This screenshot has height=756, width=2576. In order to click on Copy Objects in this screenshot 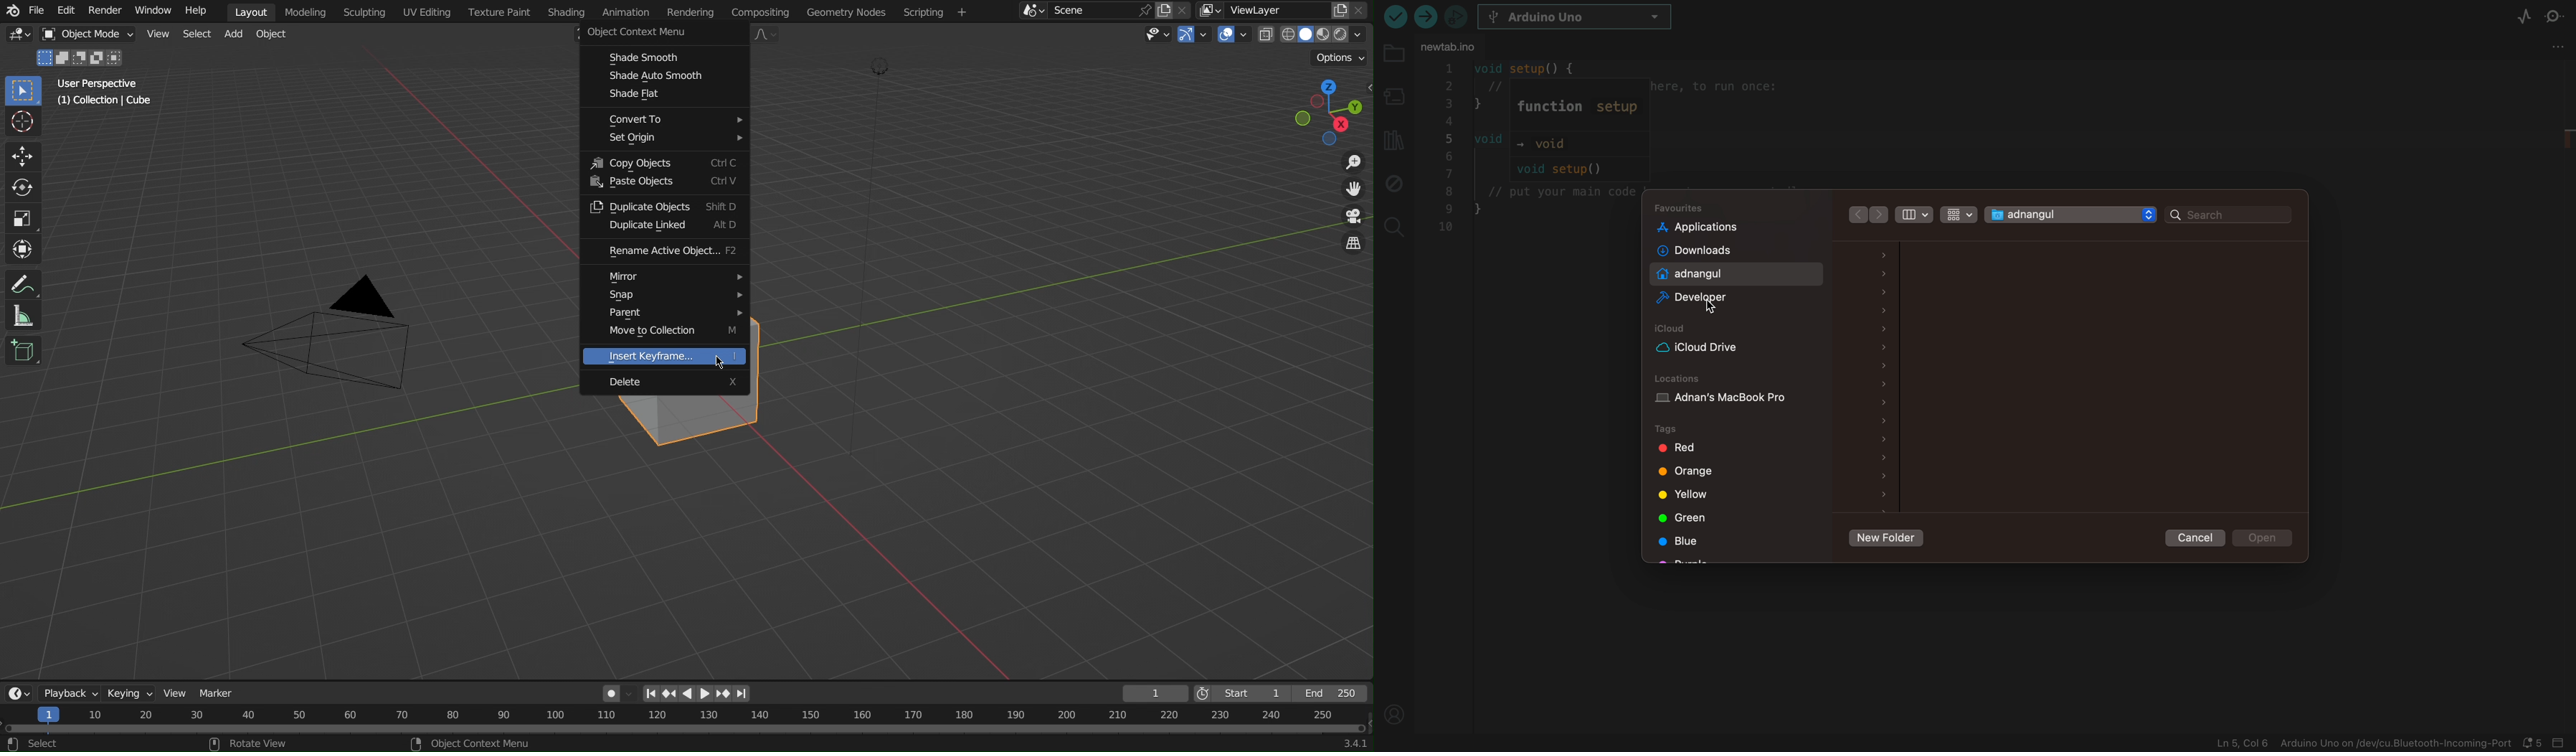, I will do `click(663, 161)`.